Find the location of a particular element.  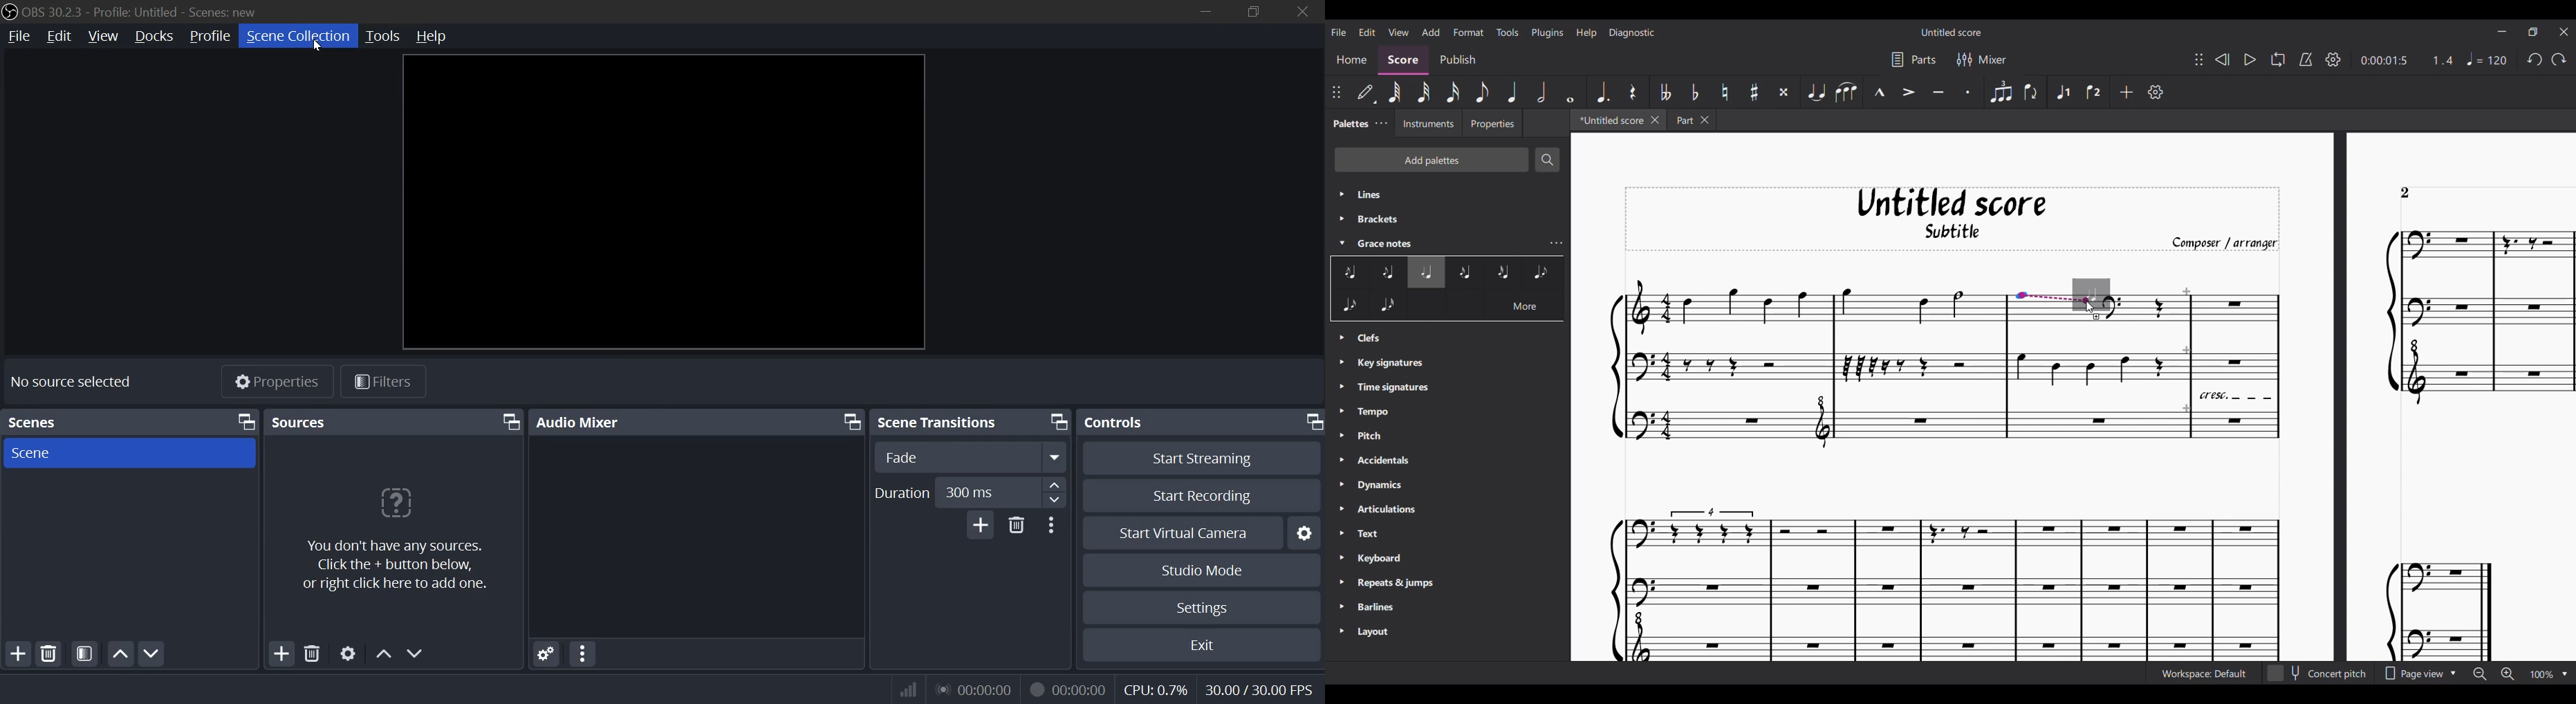

OBS 30.2.3 - Profile: Untitled - Scenes: new is located at coordinates (145, 10).